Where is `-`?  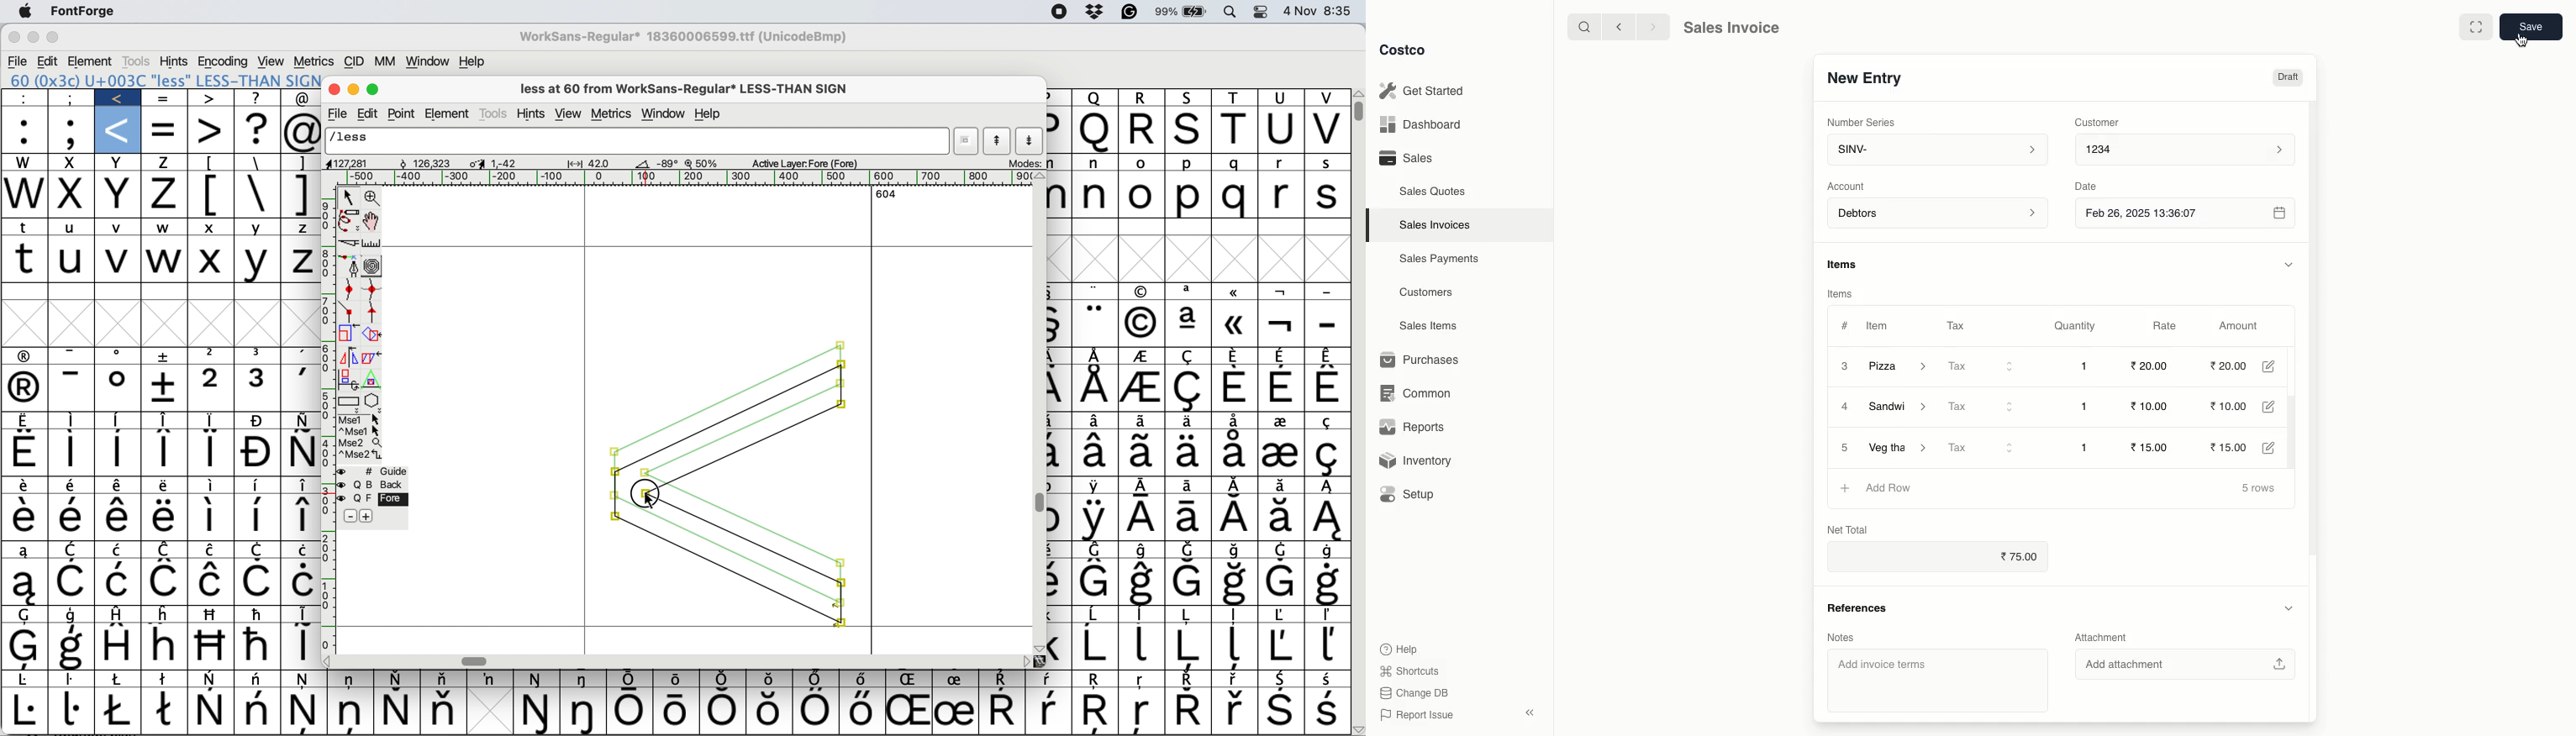 - is located at coordinates (1328, 323).